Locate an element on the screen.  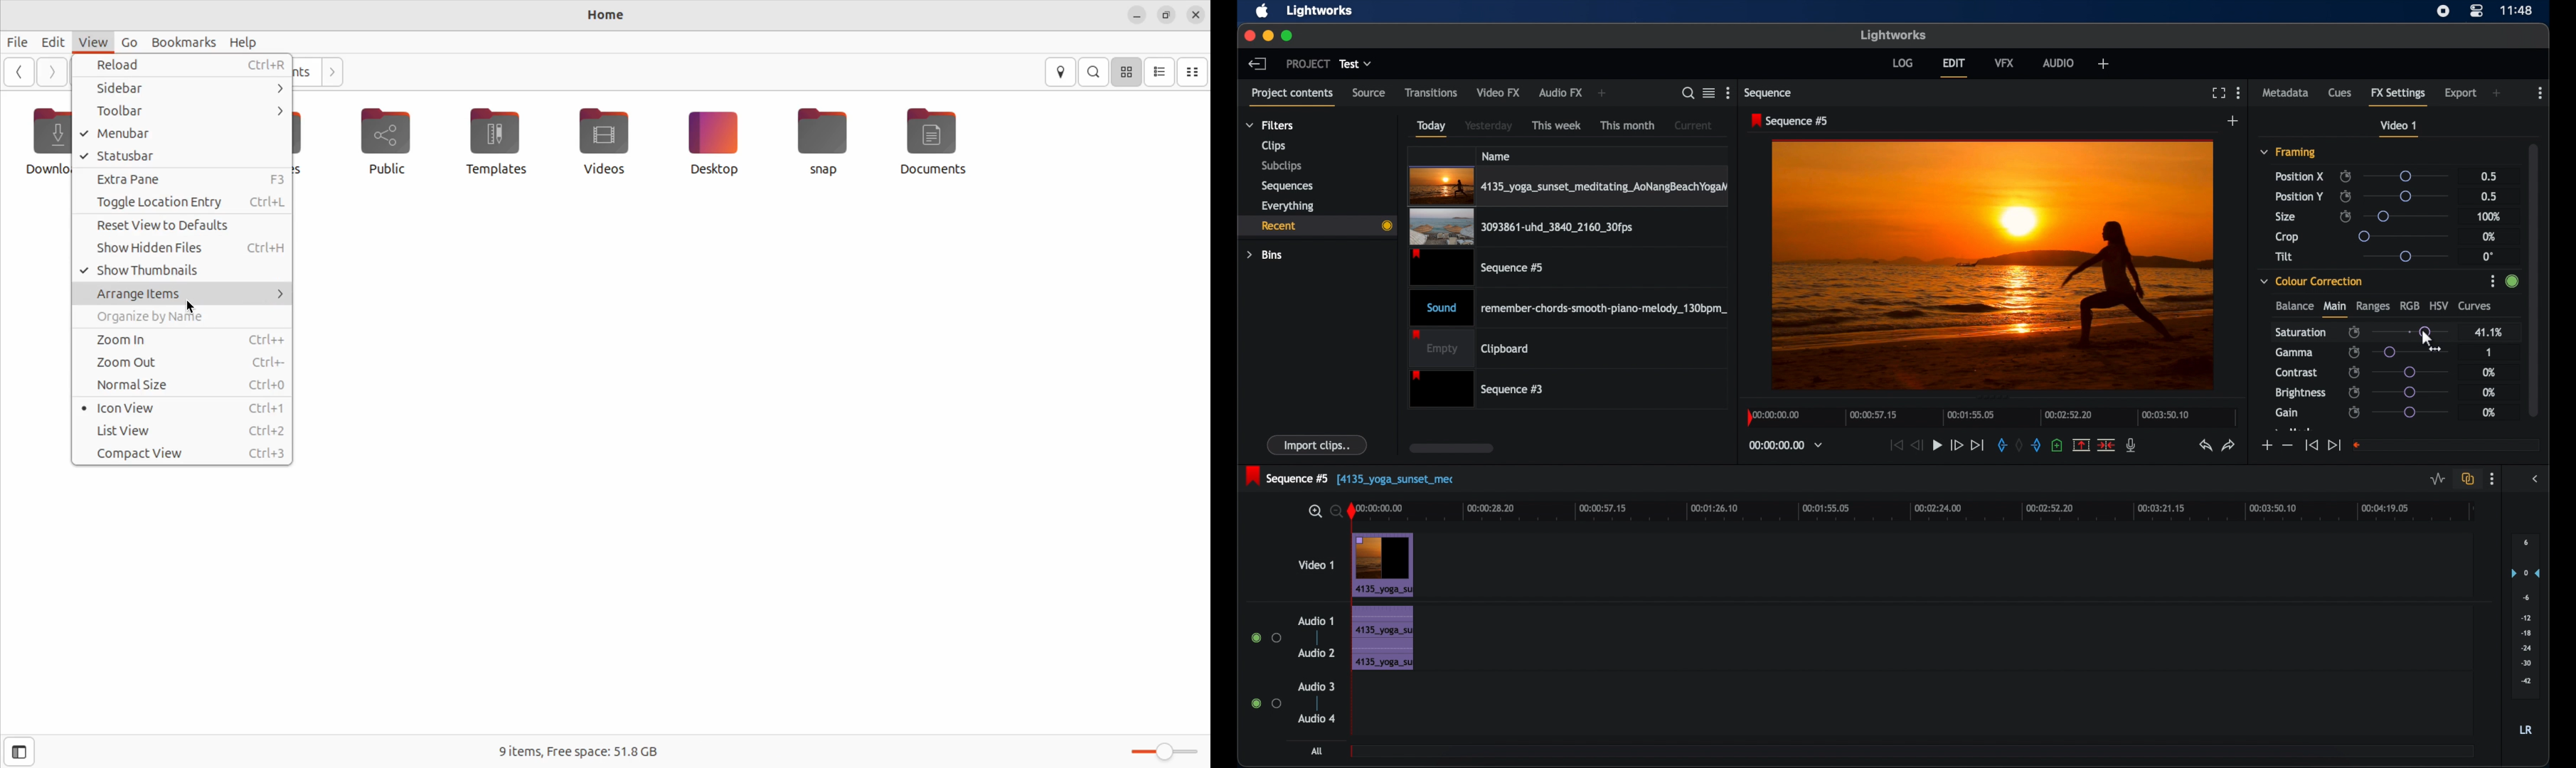
location is located at coordinates (1062, 72).